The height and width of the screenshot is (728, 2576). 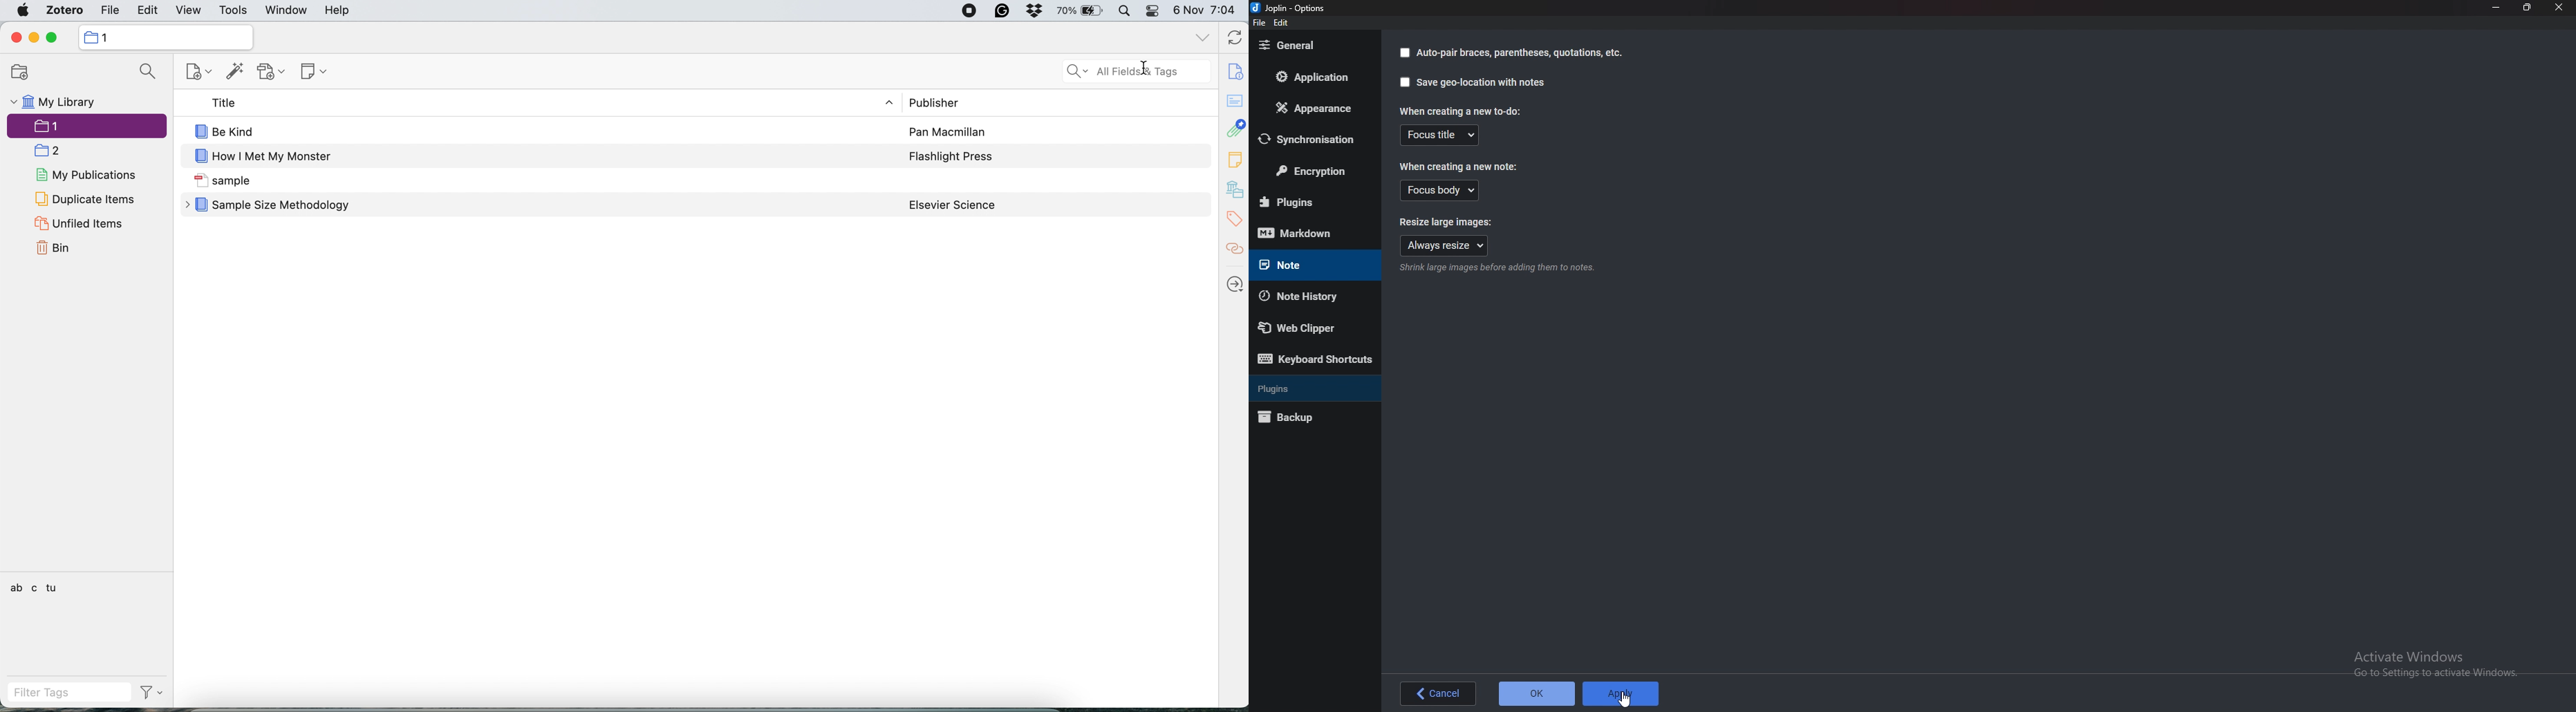 What do you see at coordinates (1084, 11) in the screenshot?
I see `battery` at bounding box center [1084, 11].